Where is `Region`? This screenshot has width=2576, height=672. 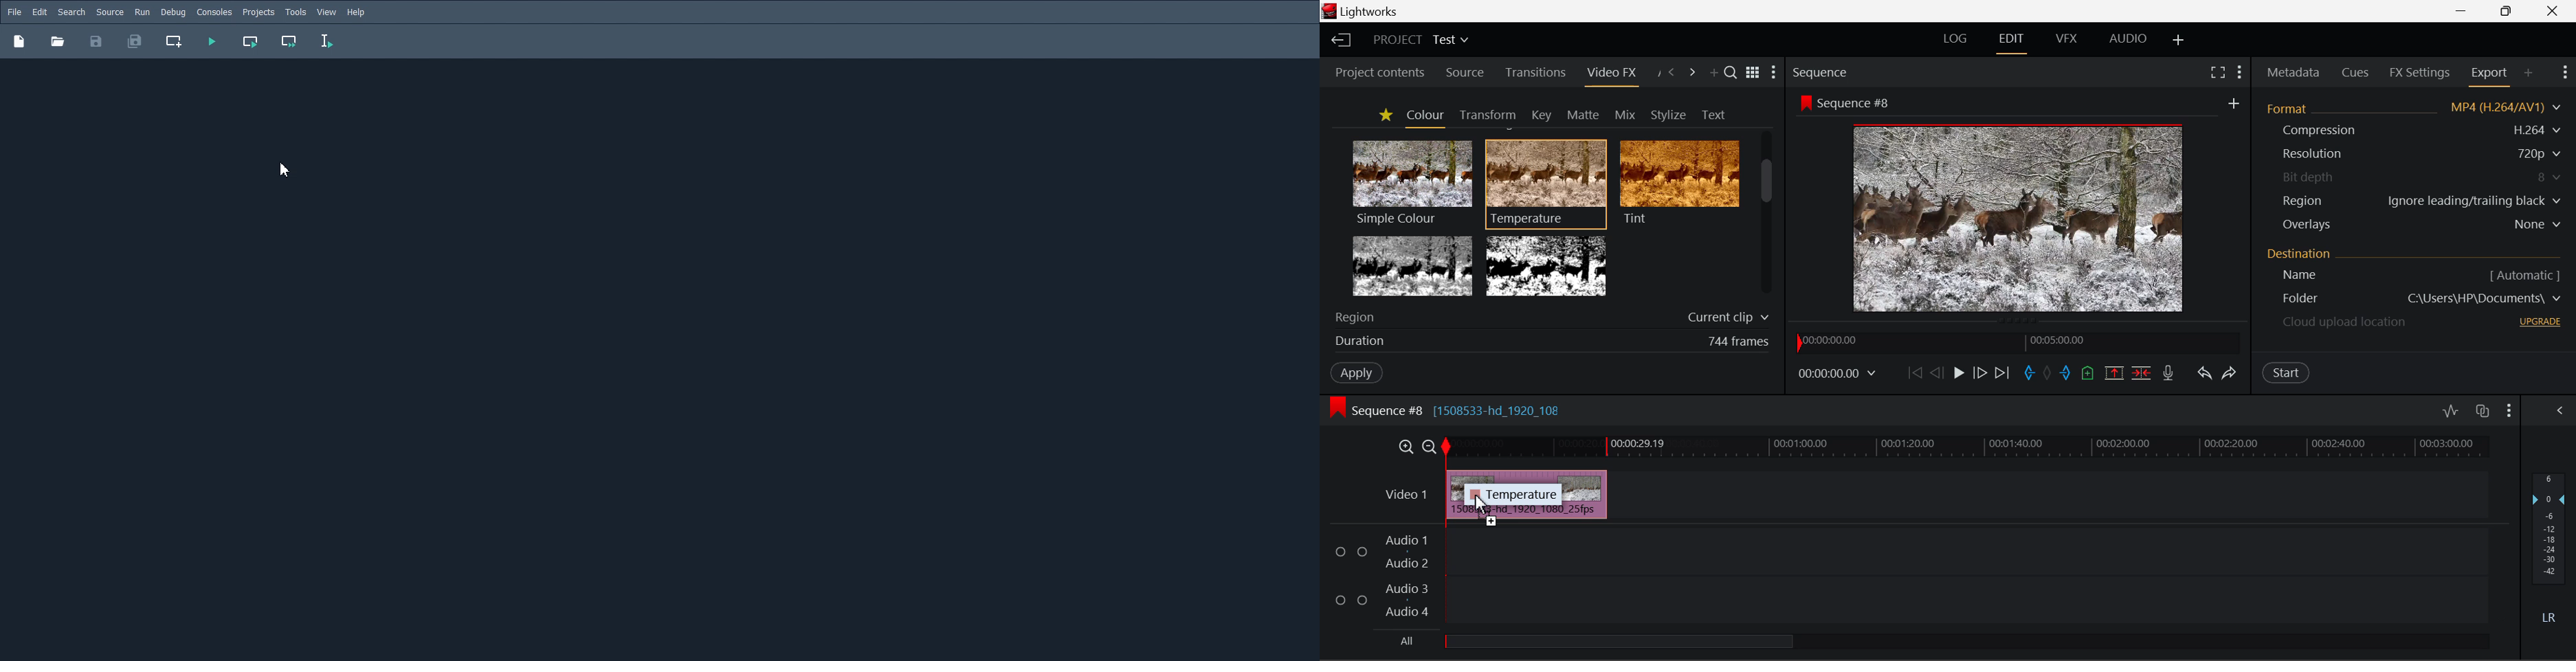 Region is located at coordinates (1358, 316).